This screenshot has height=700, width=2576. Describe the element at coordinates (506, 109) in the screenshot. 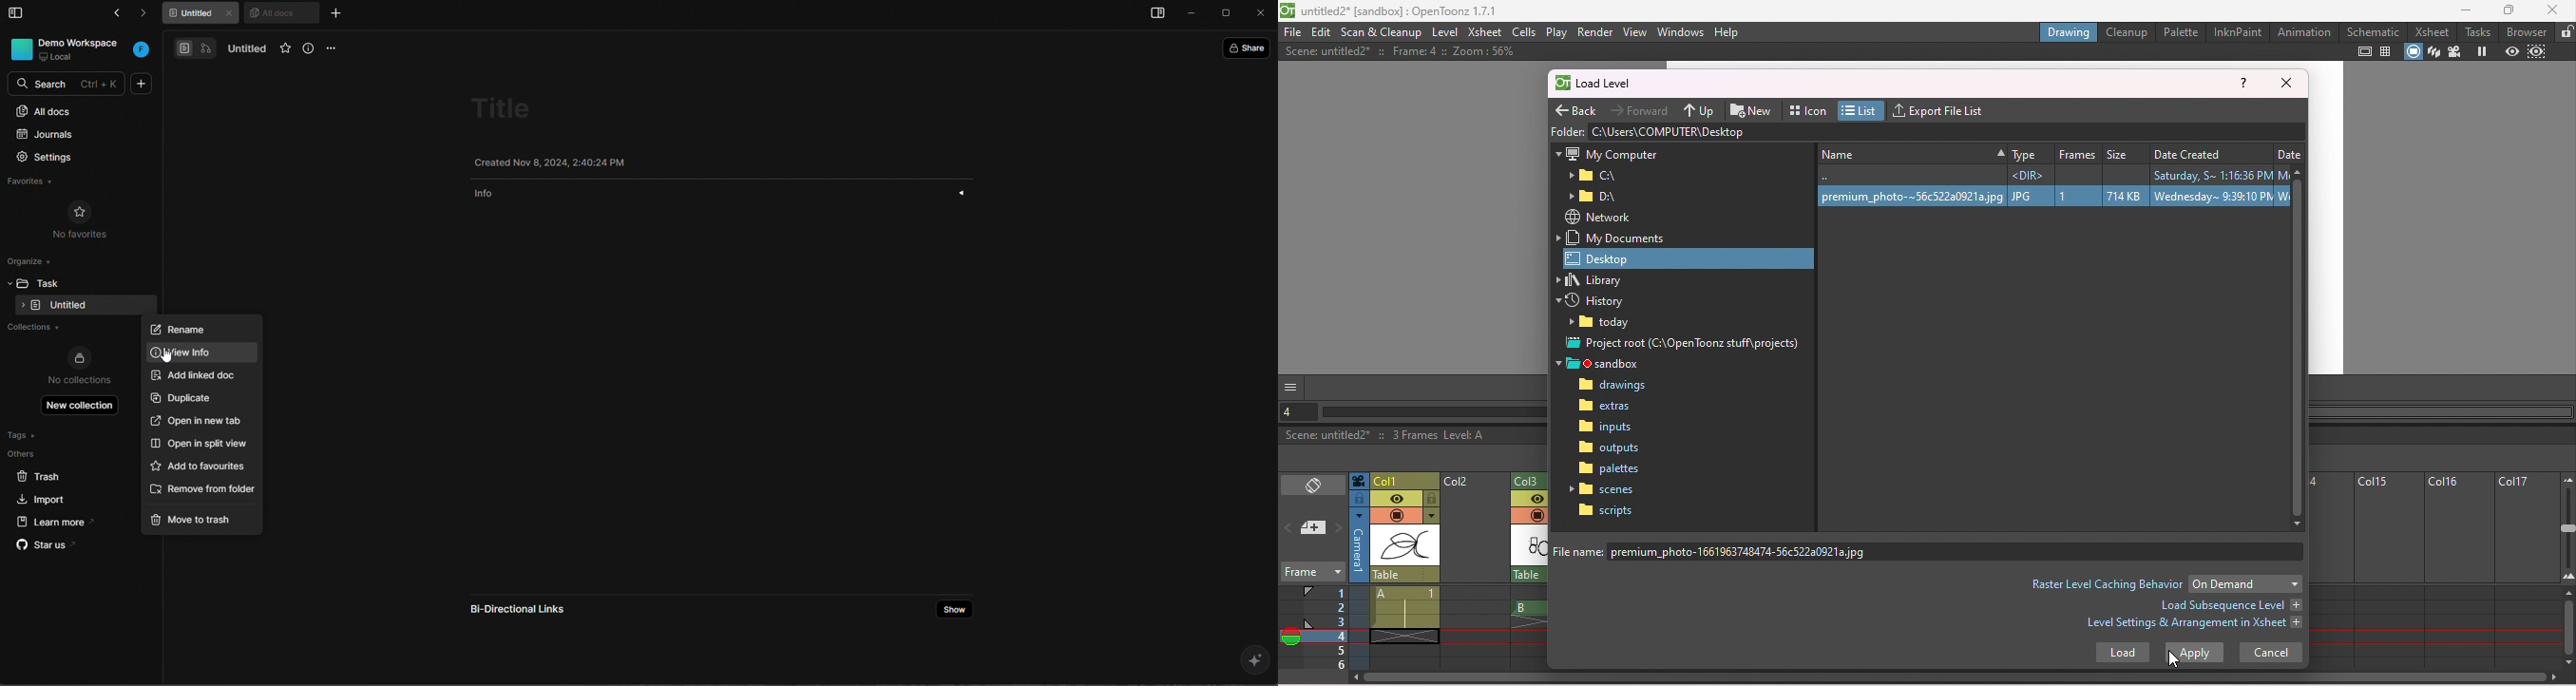

I see `title` at that location.